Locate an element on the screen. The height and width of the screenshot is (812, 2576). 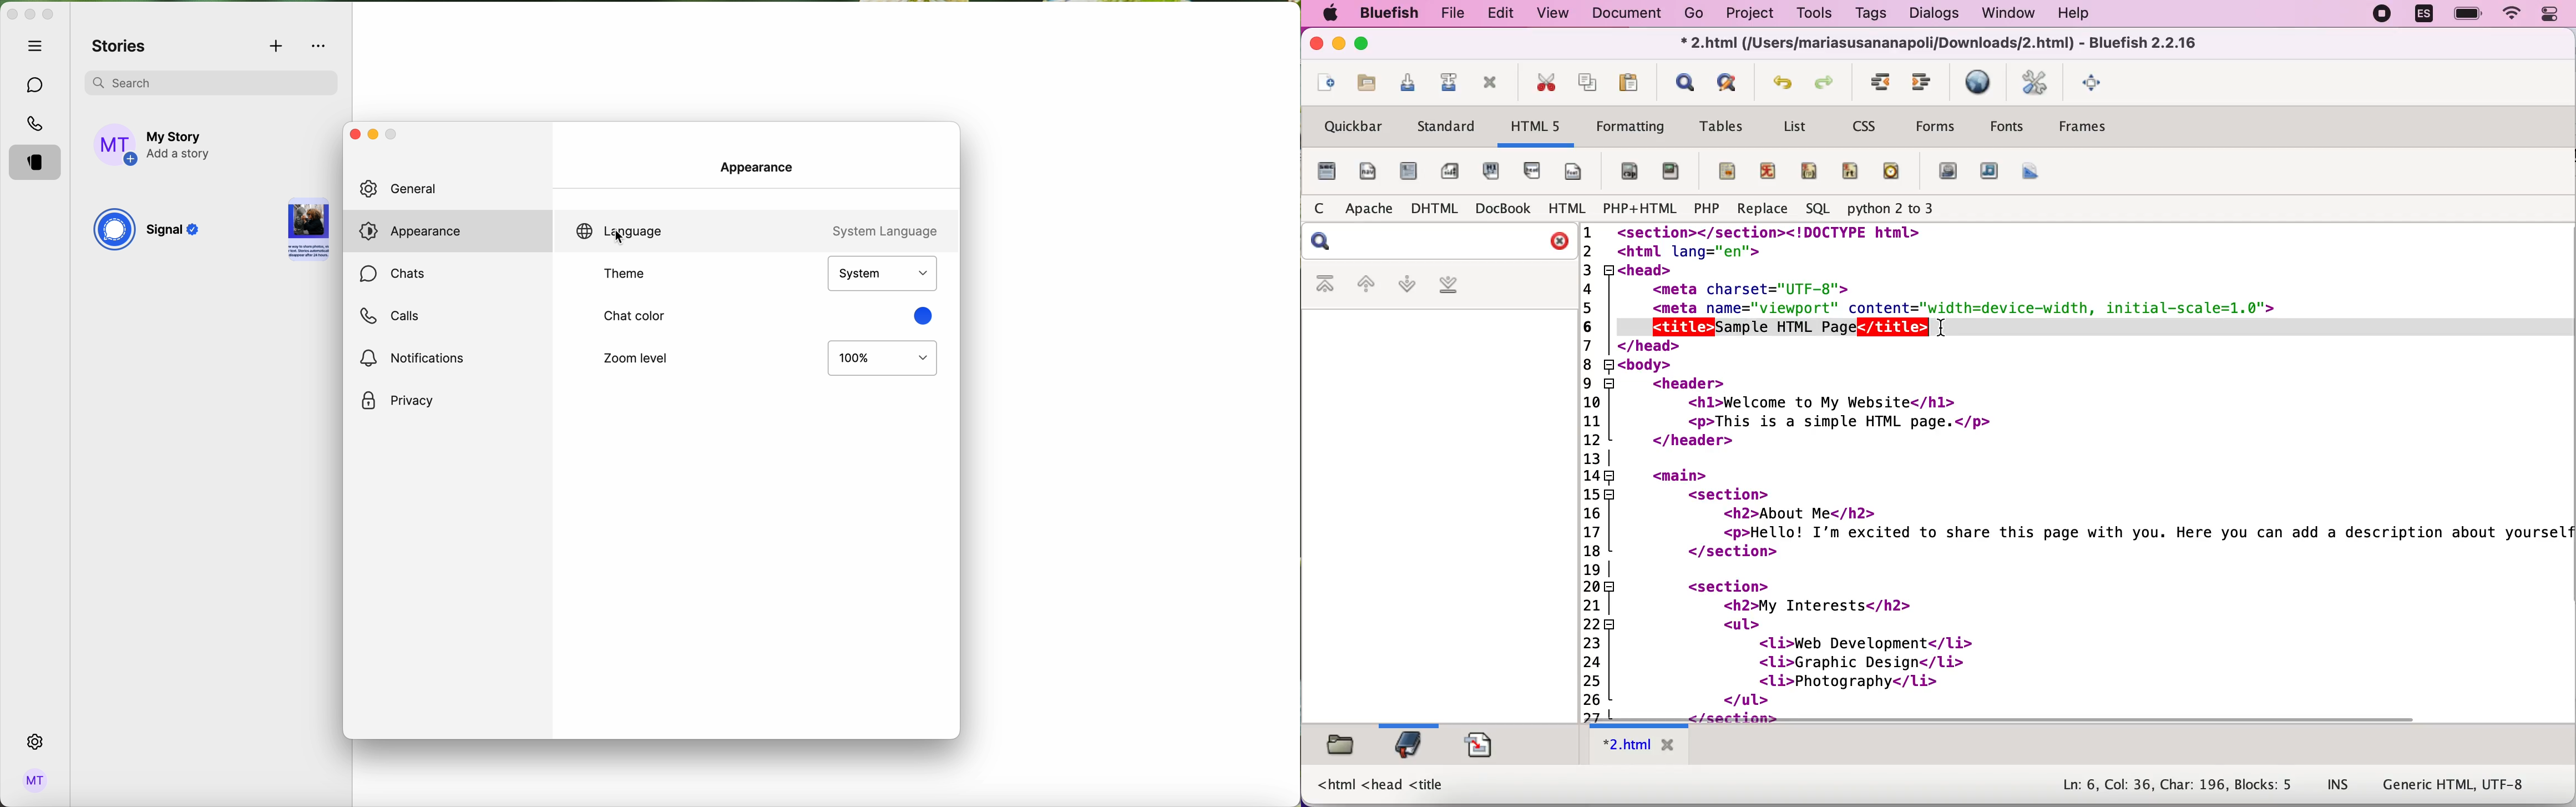
hgroup is located at coordinates (1498, 170).